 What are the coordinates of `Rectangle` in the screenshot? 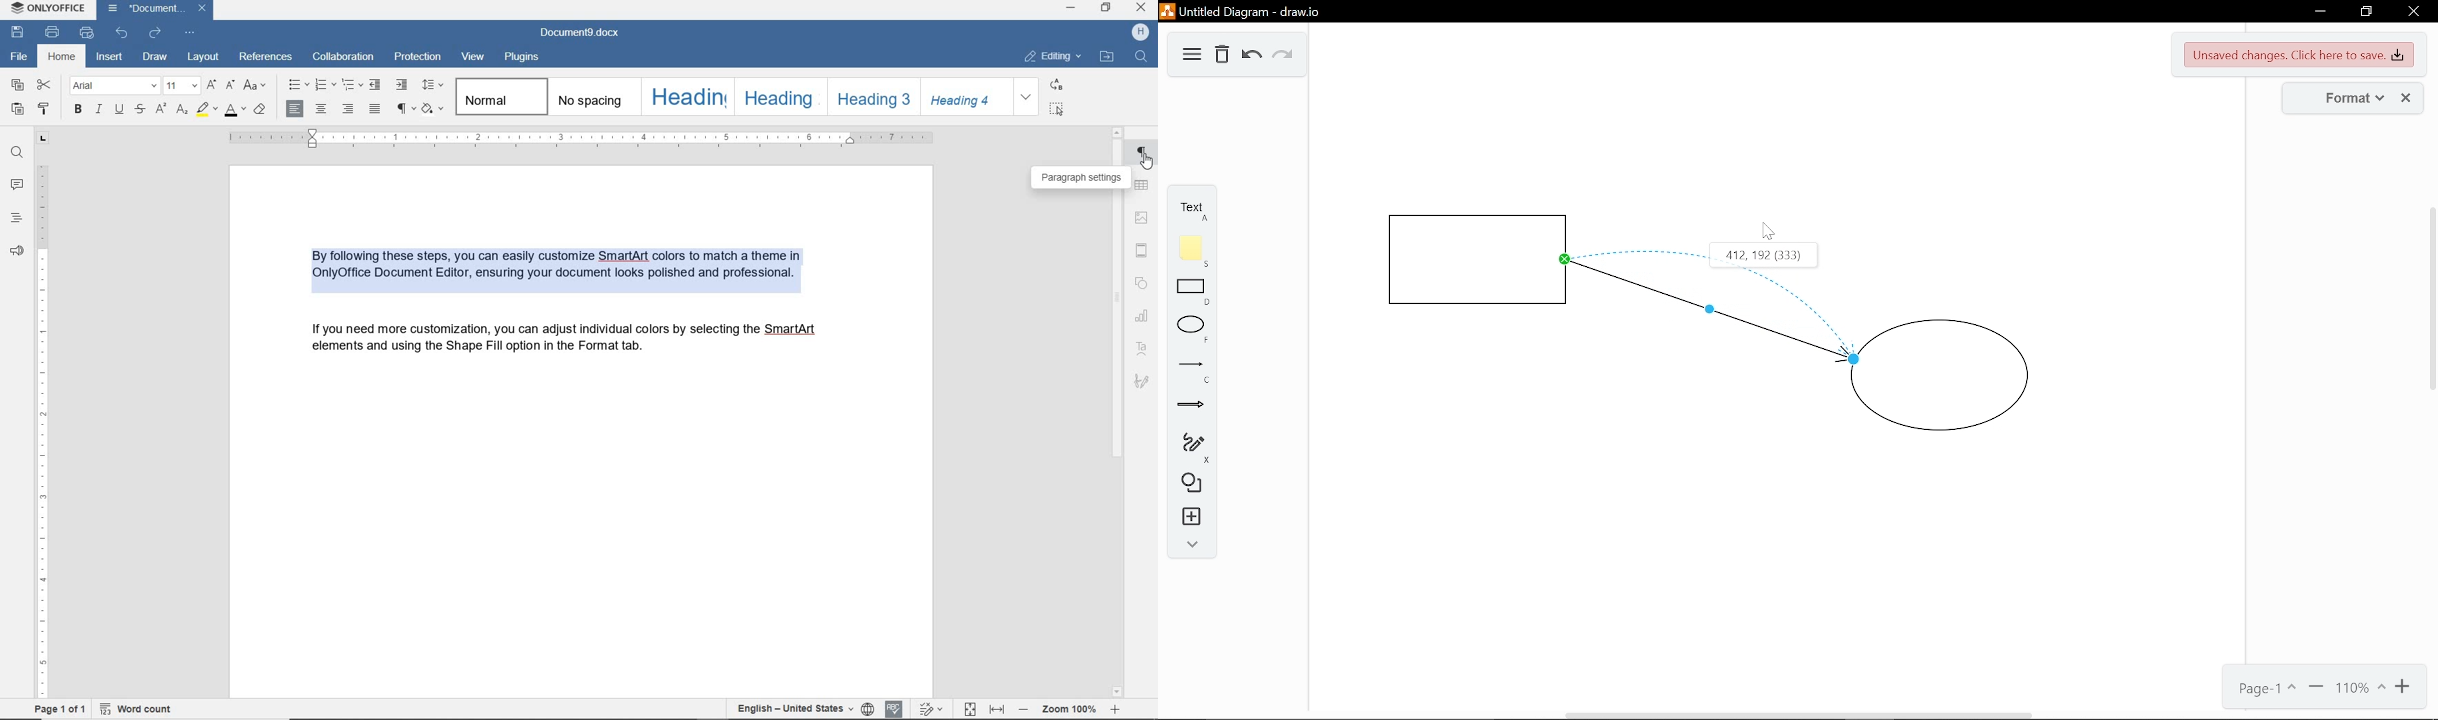 It's located at (1190, 292).